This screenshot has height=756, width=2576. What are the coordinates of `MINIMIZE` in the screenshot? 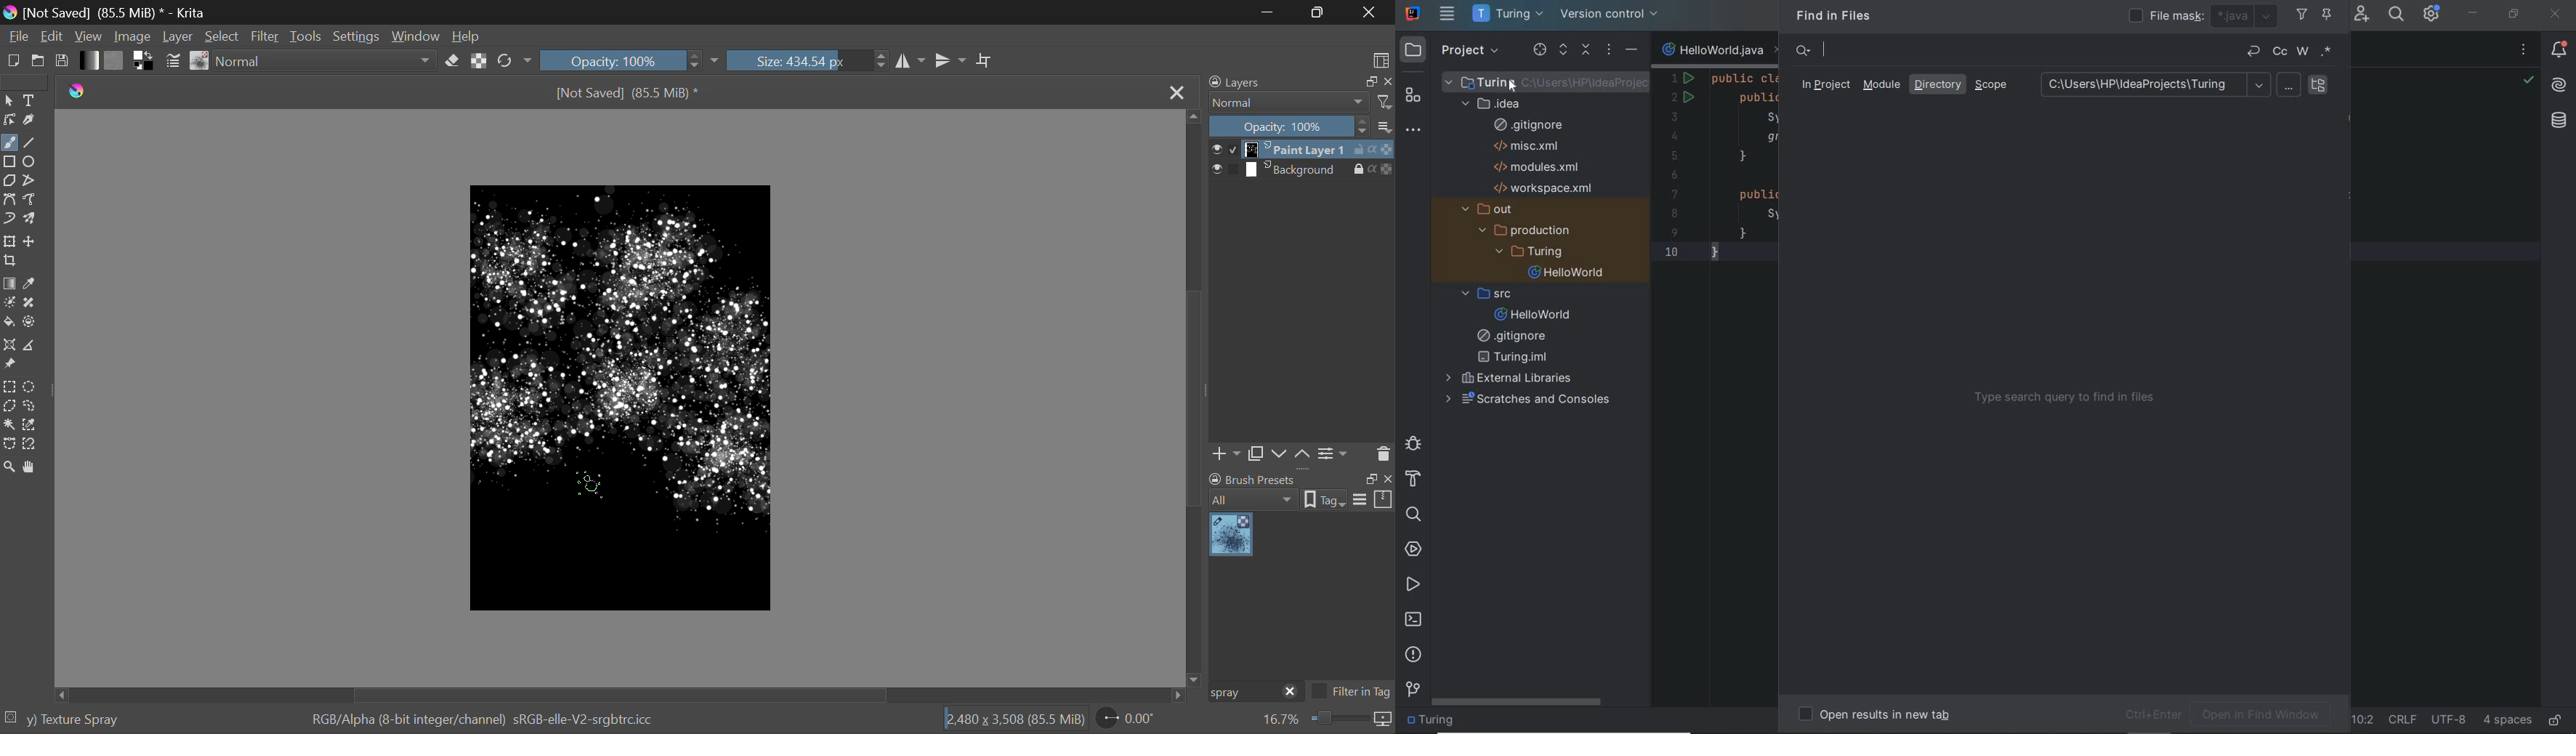 It's located at (2474, 13).